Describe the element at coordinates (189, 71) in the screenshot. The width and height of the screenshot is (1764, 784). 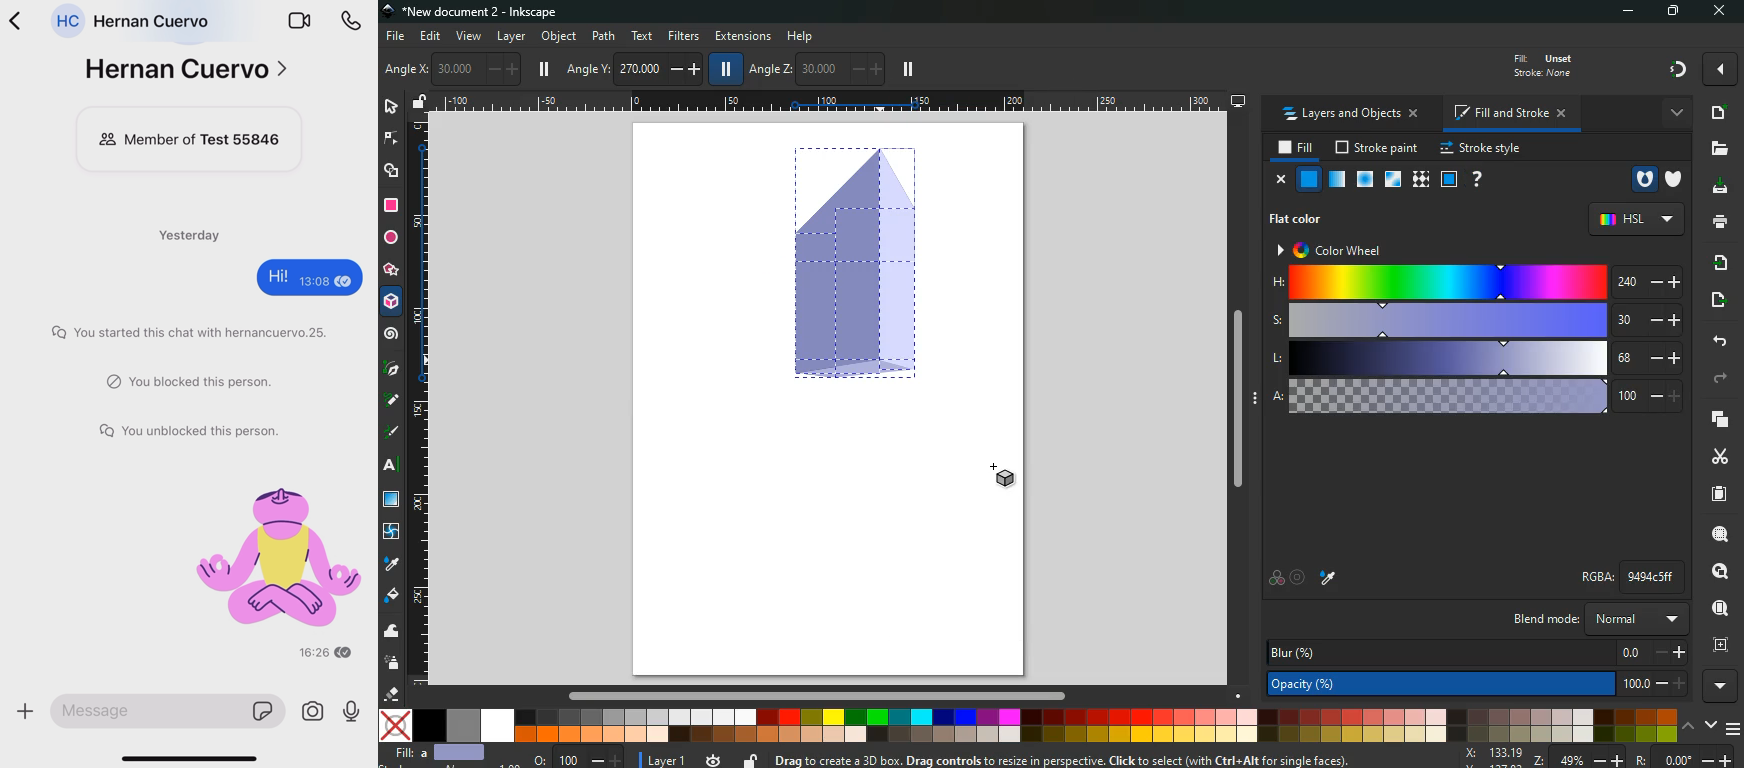
I see `Hernan Cuervo contact` at that location.